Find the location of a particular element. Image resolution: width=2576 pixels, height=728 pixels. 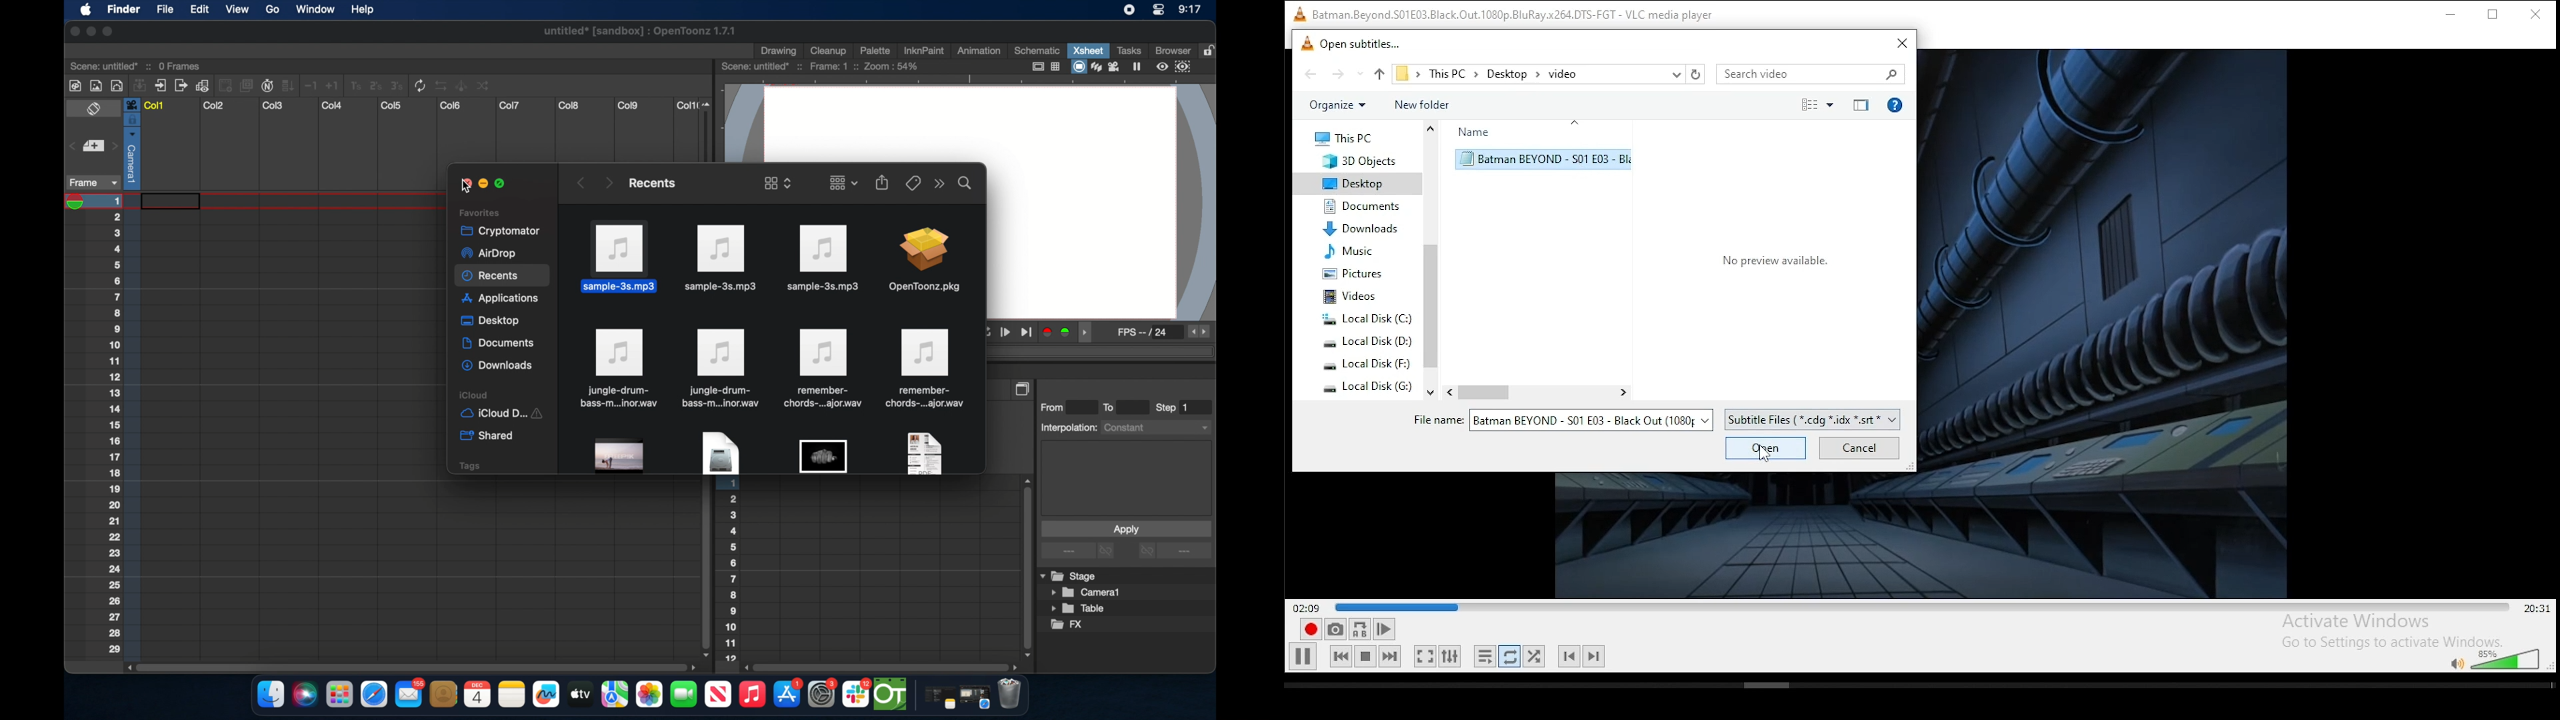

notes is located at coordinates (511, 695).